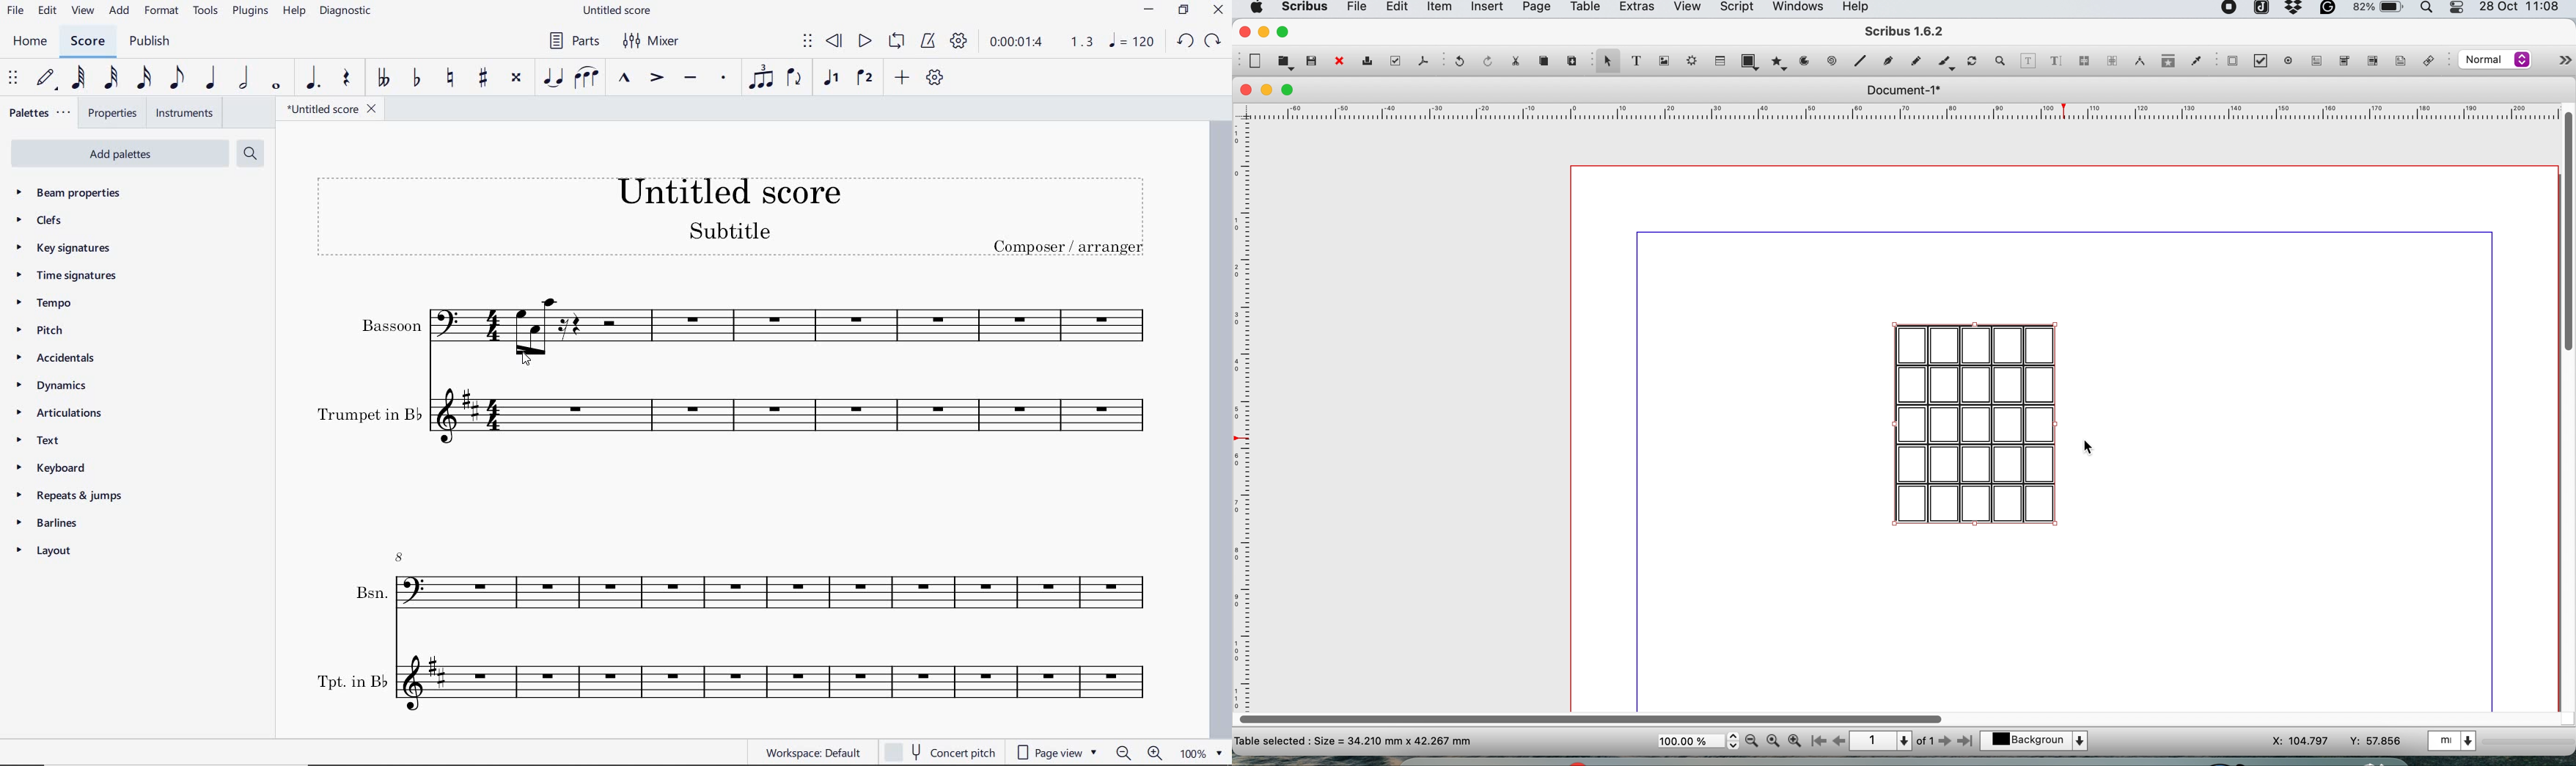 This screenshot has width=2576, height=784. I want to click on date and time, so click(2522, 7).